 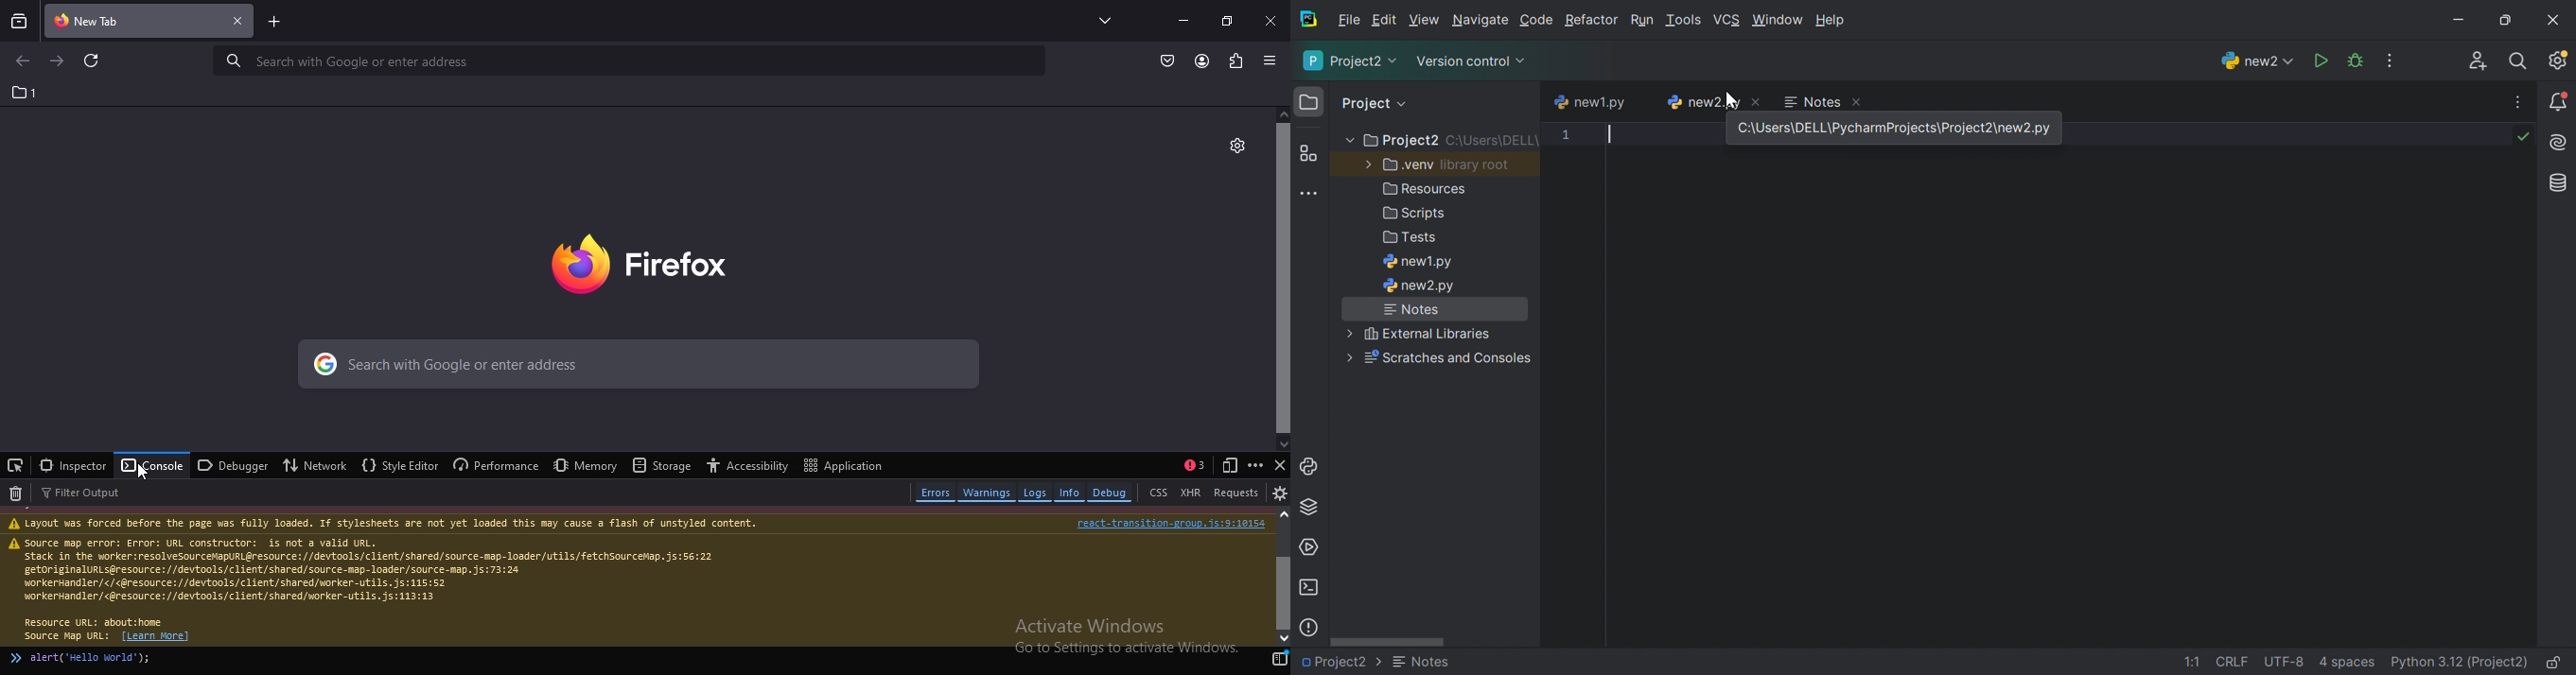 I want to click on Python Packages, so click(x=1314, y=509).